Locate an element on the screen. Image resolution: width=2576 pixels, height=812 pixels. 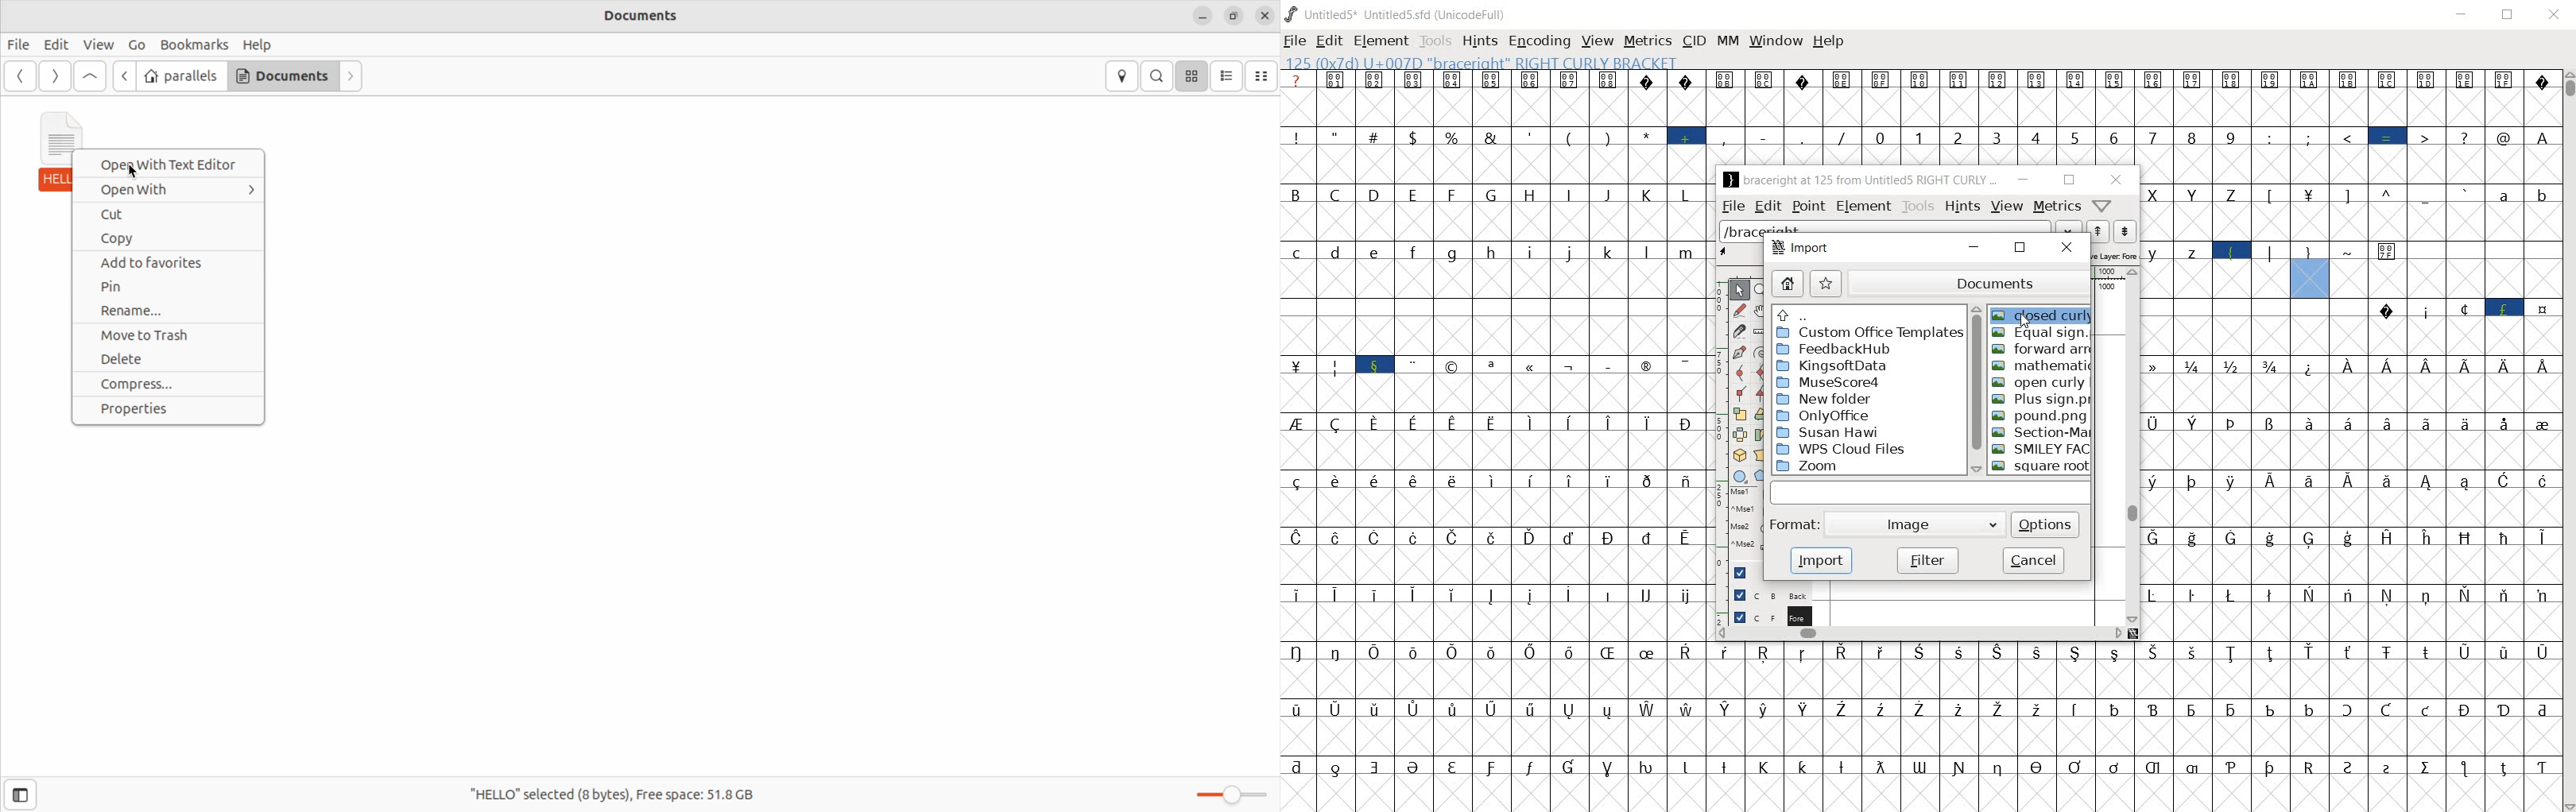
Properties is located at coordinates (168, 413).